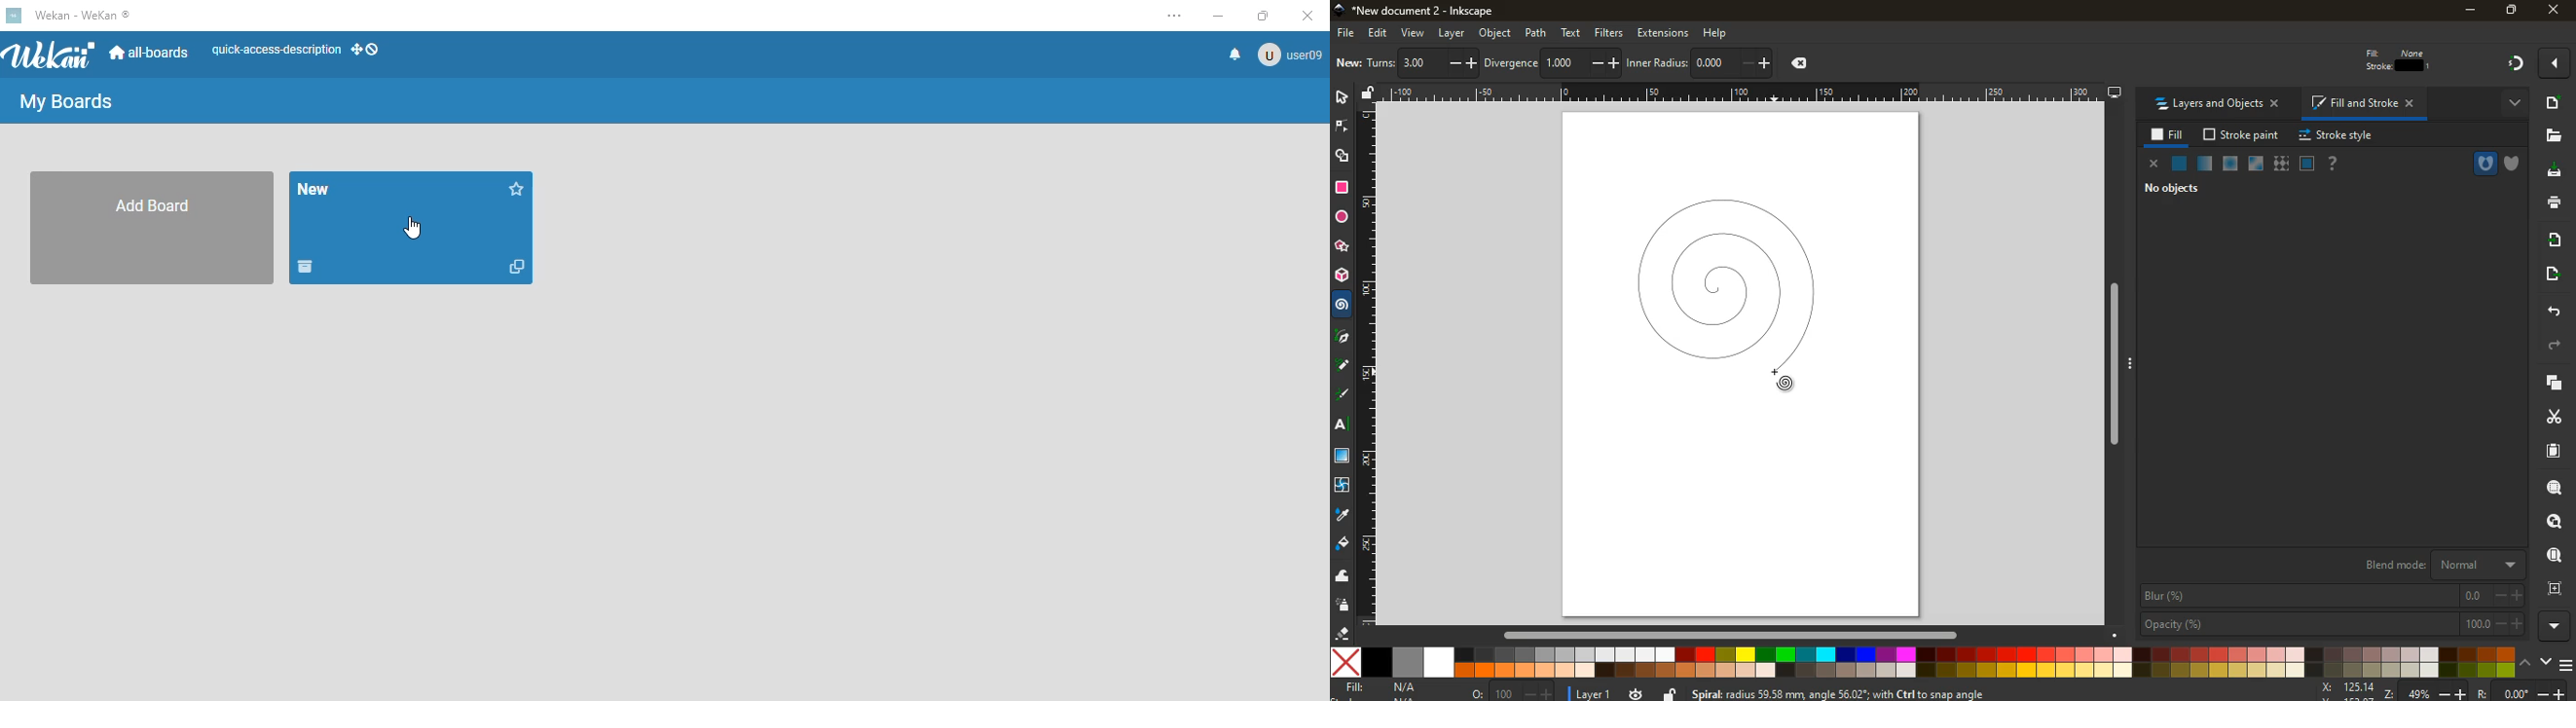  I want to click on unlock, so click(1669, 694).